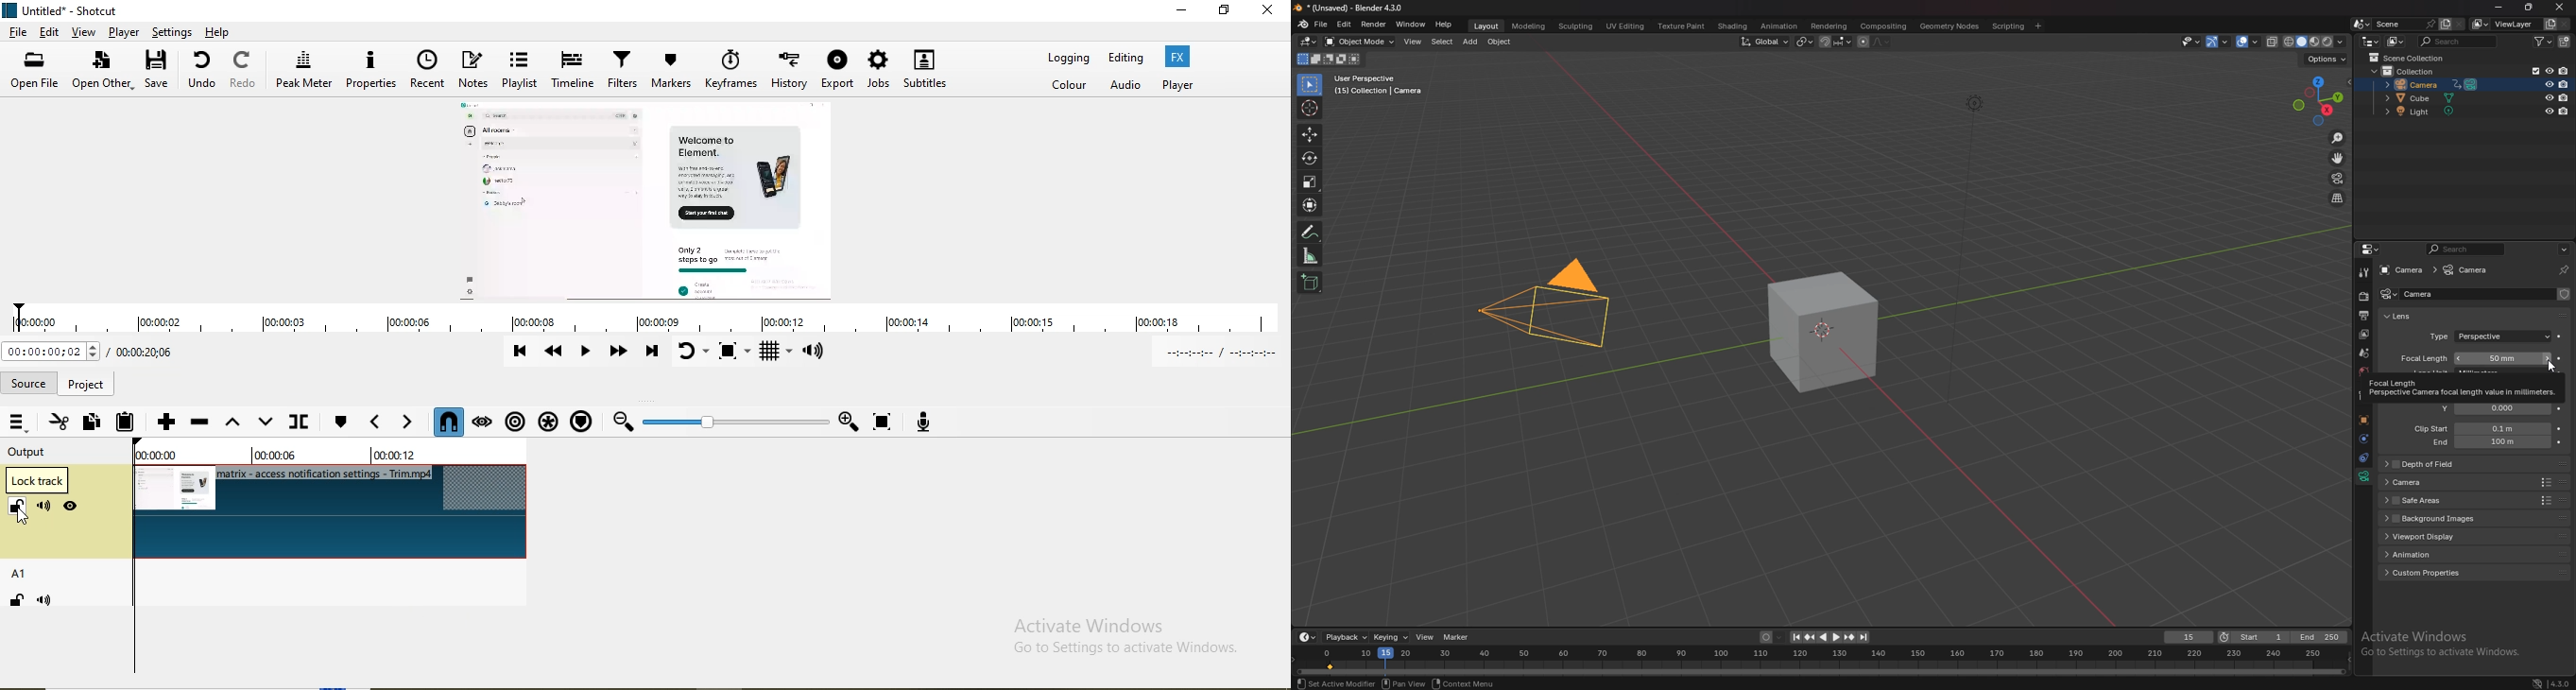 This screenshot has width=2576, height=700. Describe the element at coordinates (2403, 270) in the screenshot. I see `camera` at that location.